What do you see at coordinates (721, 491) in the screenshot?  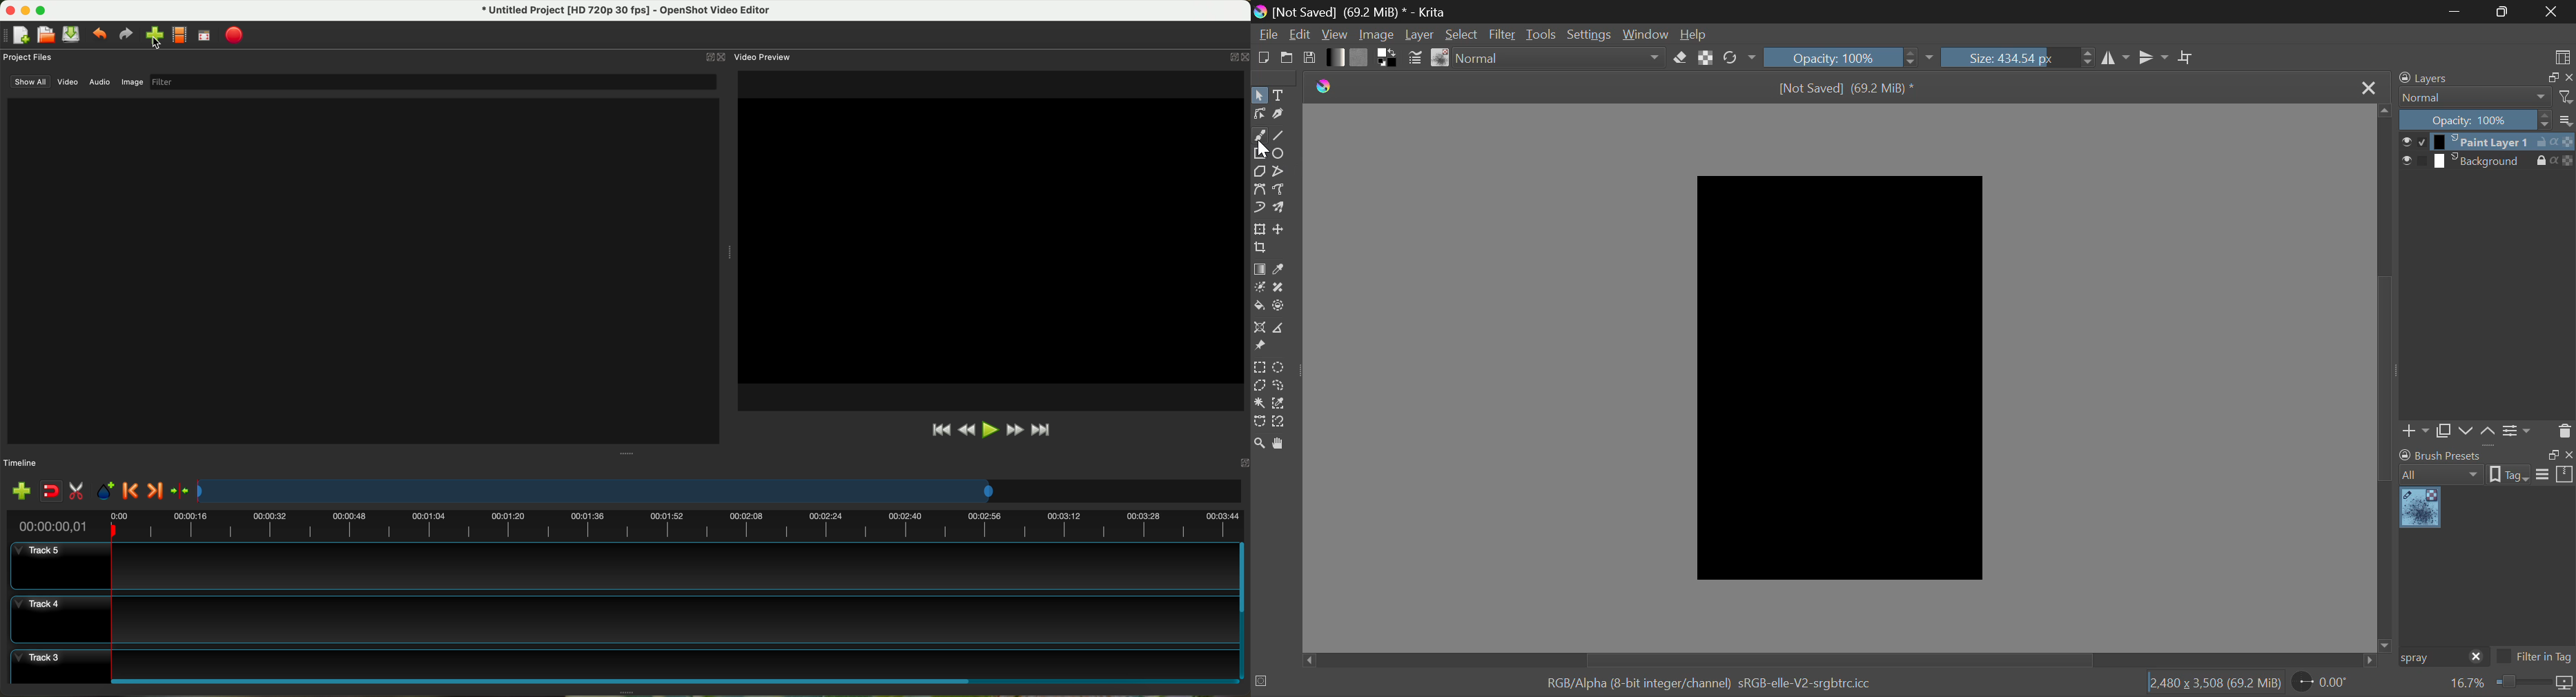 I see `timeline` at bounding box center [721, 491].